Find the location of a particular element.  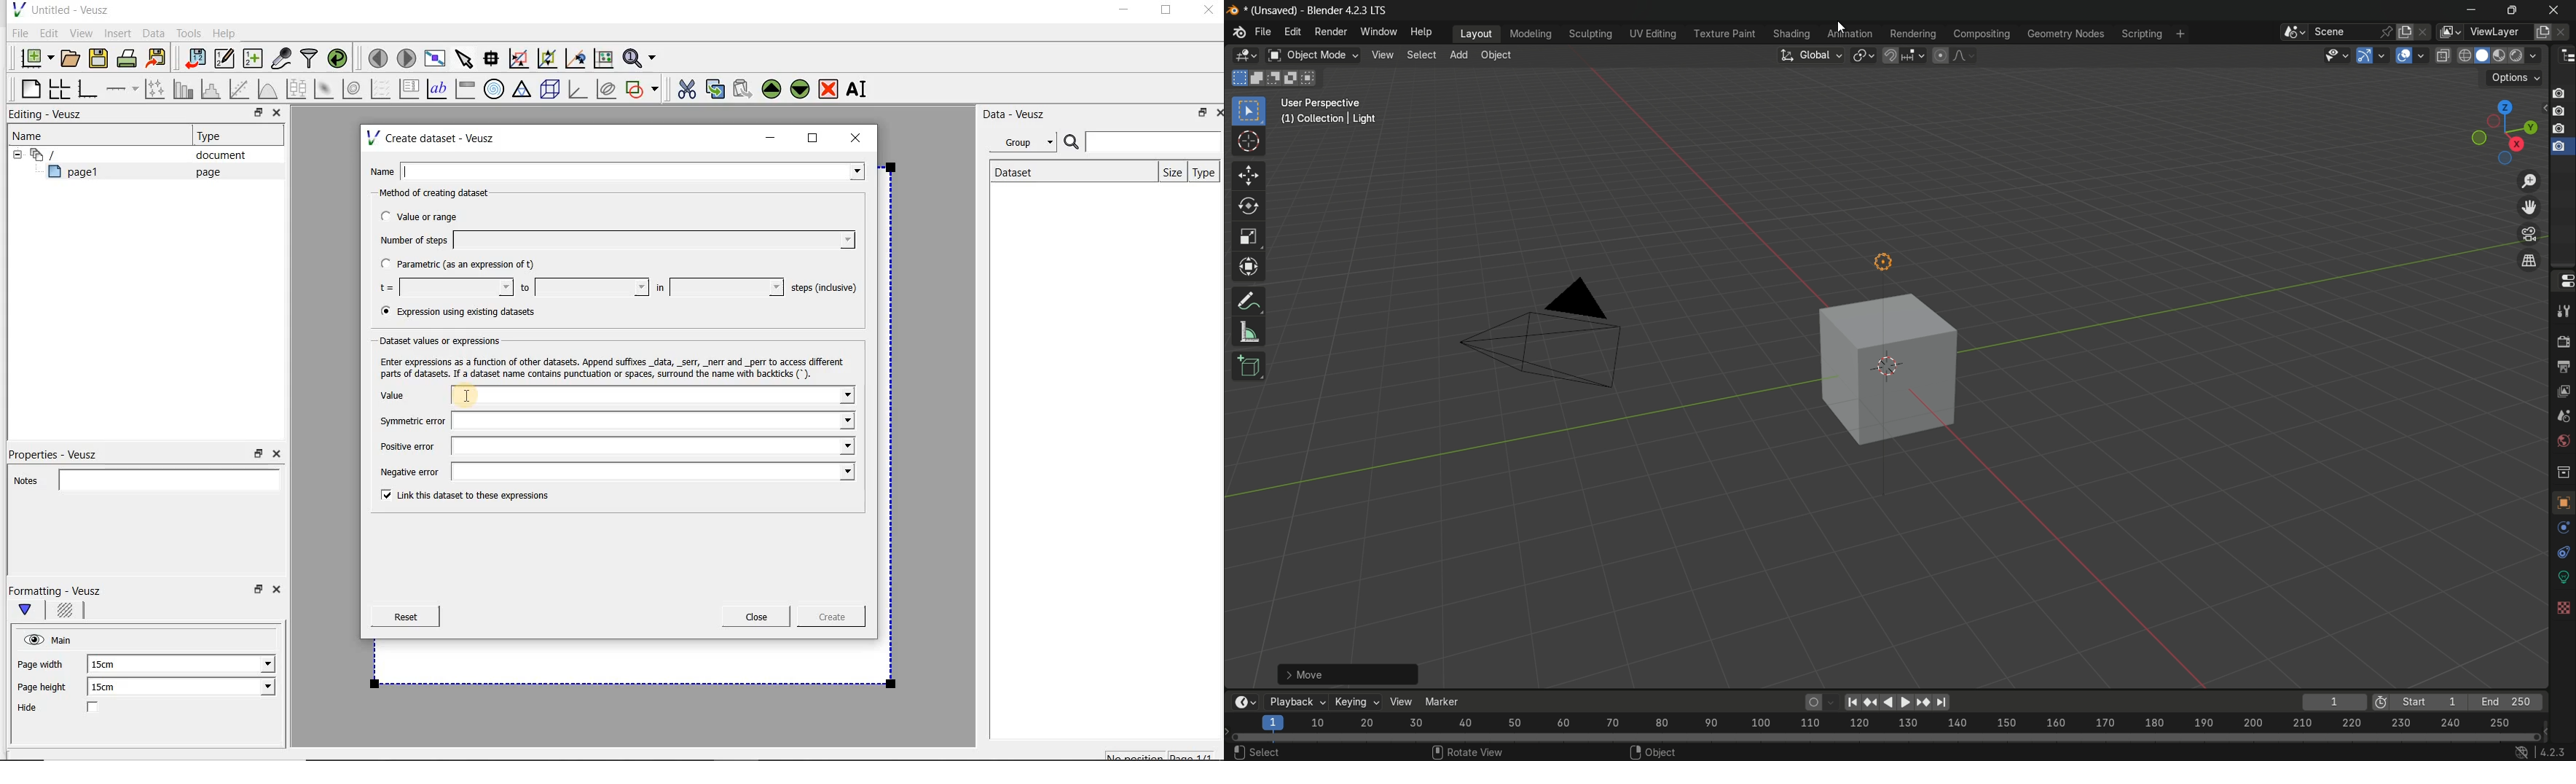

Cursor is located at coordinates (482, 394).